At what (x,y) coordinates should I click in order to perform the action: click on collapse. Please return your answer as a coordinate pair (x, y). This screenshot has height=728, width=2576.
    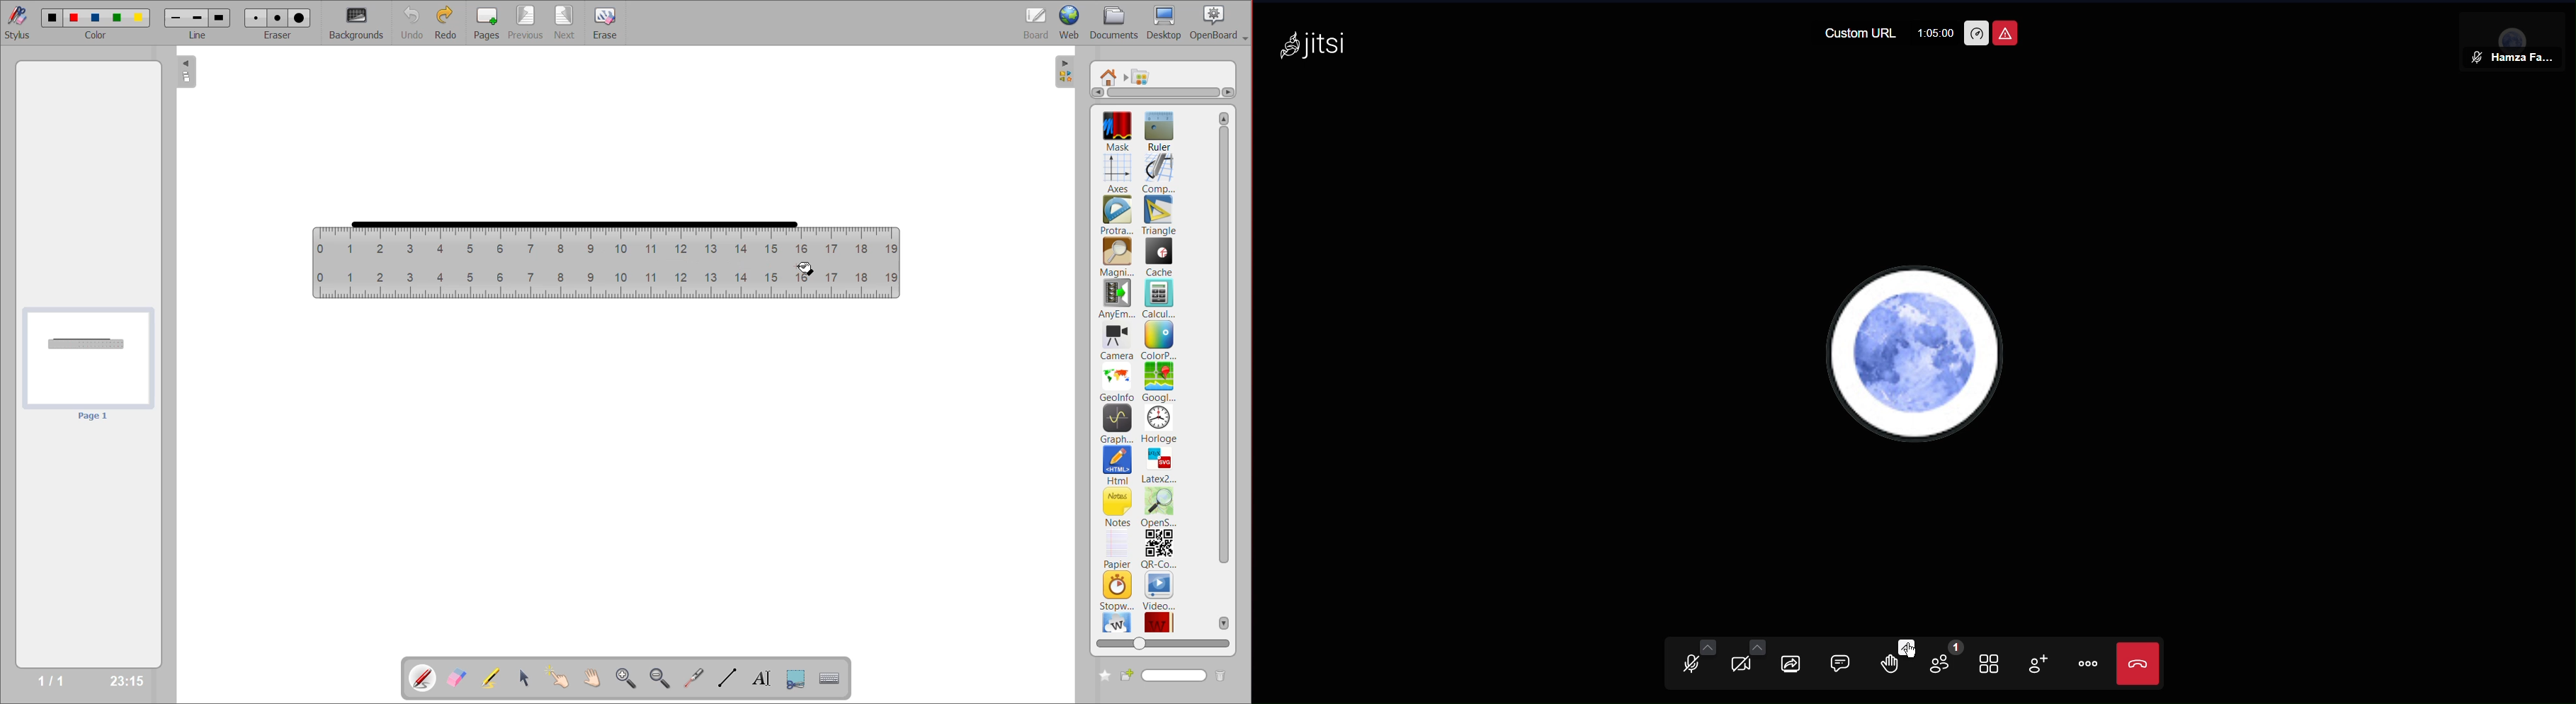
    Looking at the image, I should click on (1066, 72).